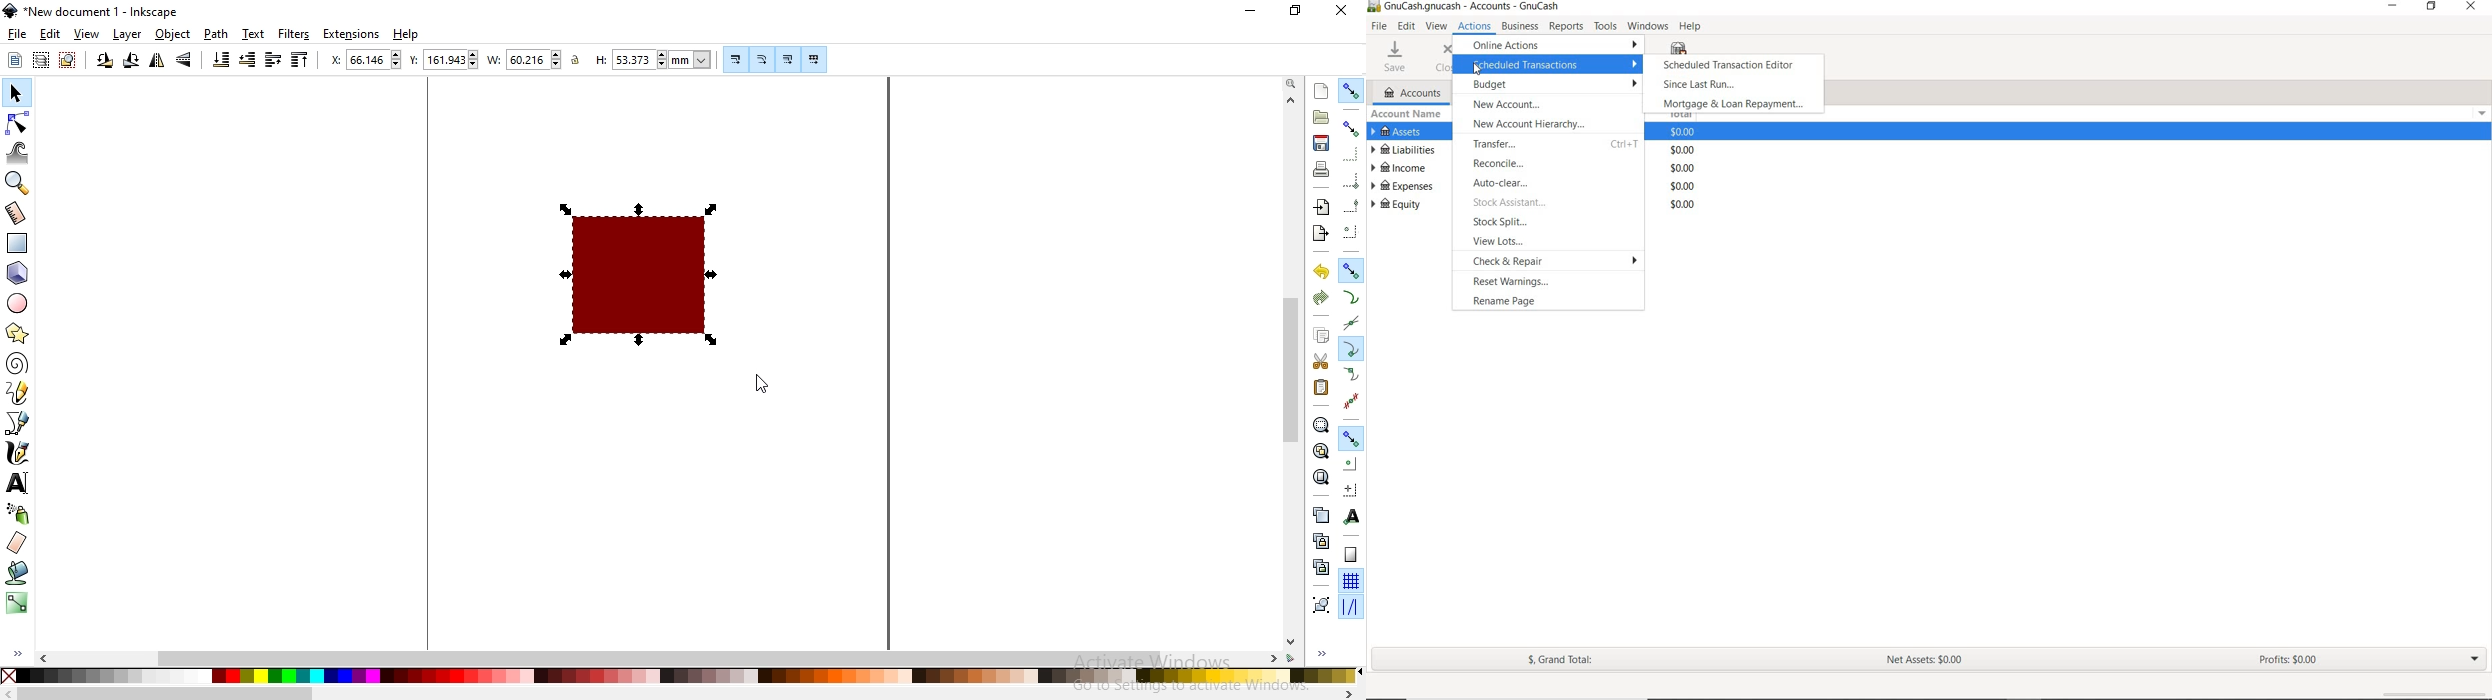 The height and width of the screenshot is (700, 2492). I want to click on fill bounded areas, so click(16, 575).